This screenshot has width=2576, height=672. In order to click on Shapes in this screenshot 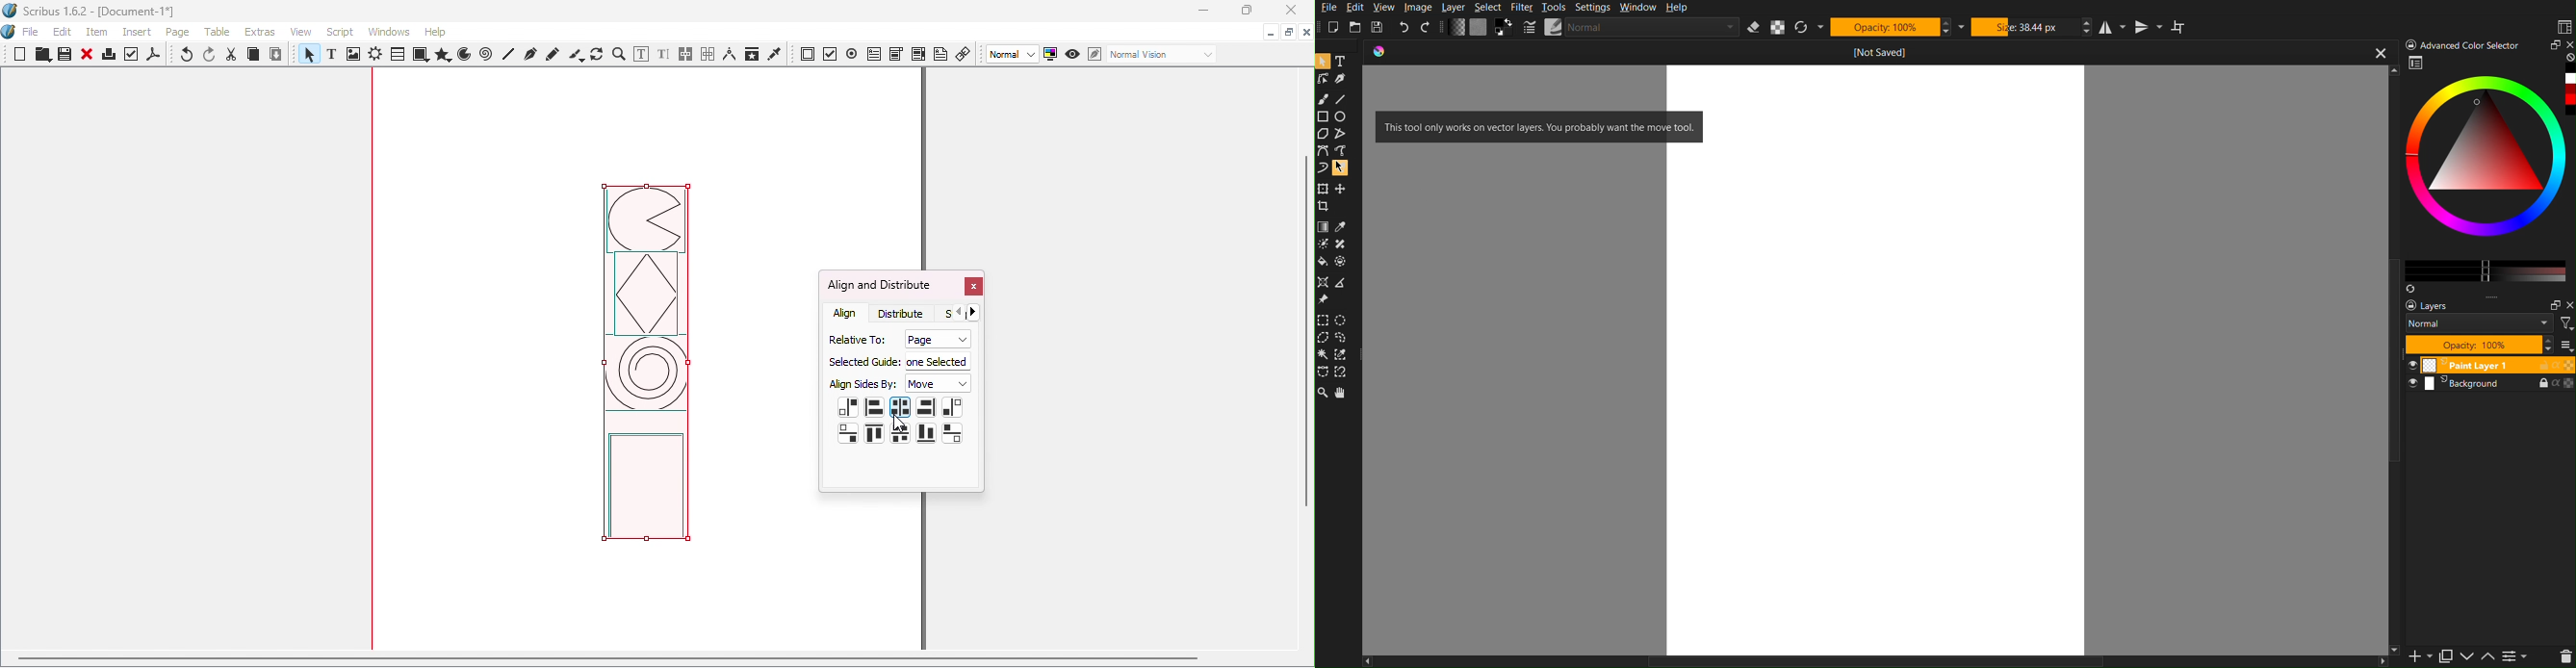, I will do `click(420, 55)`.